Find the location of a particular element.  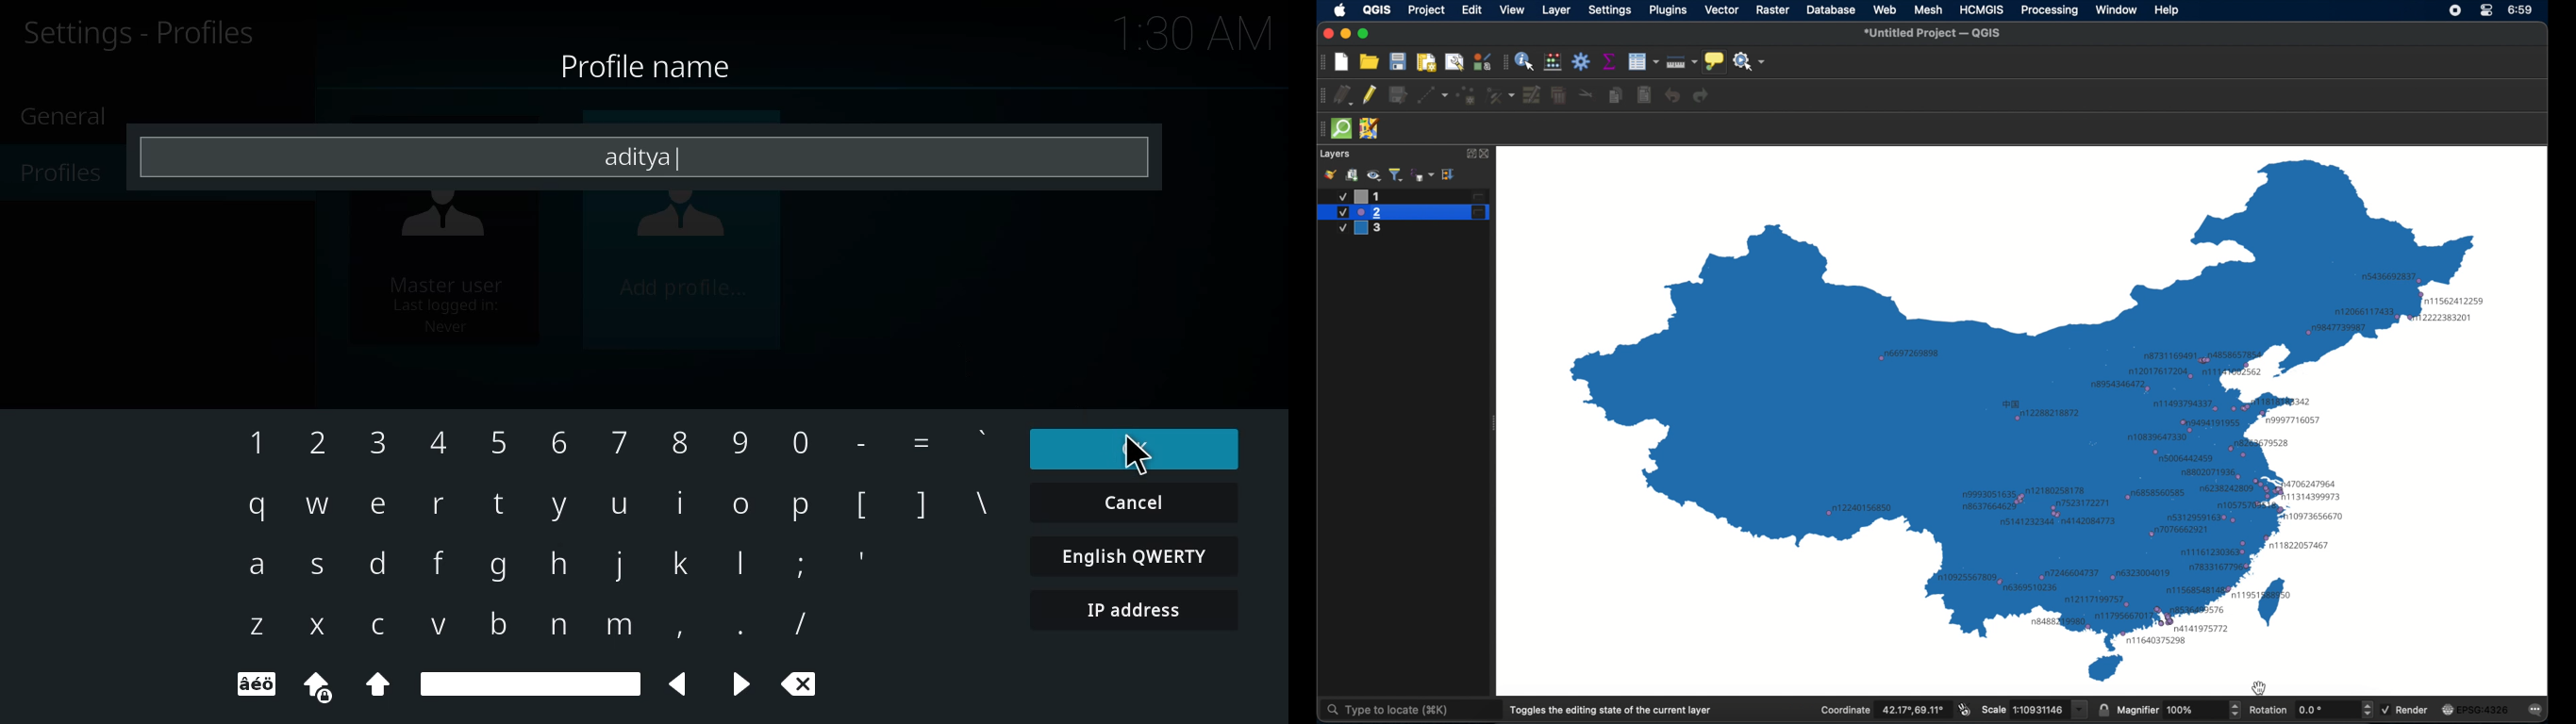

open layout manager is located at coordinates (1454, 62).